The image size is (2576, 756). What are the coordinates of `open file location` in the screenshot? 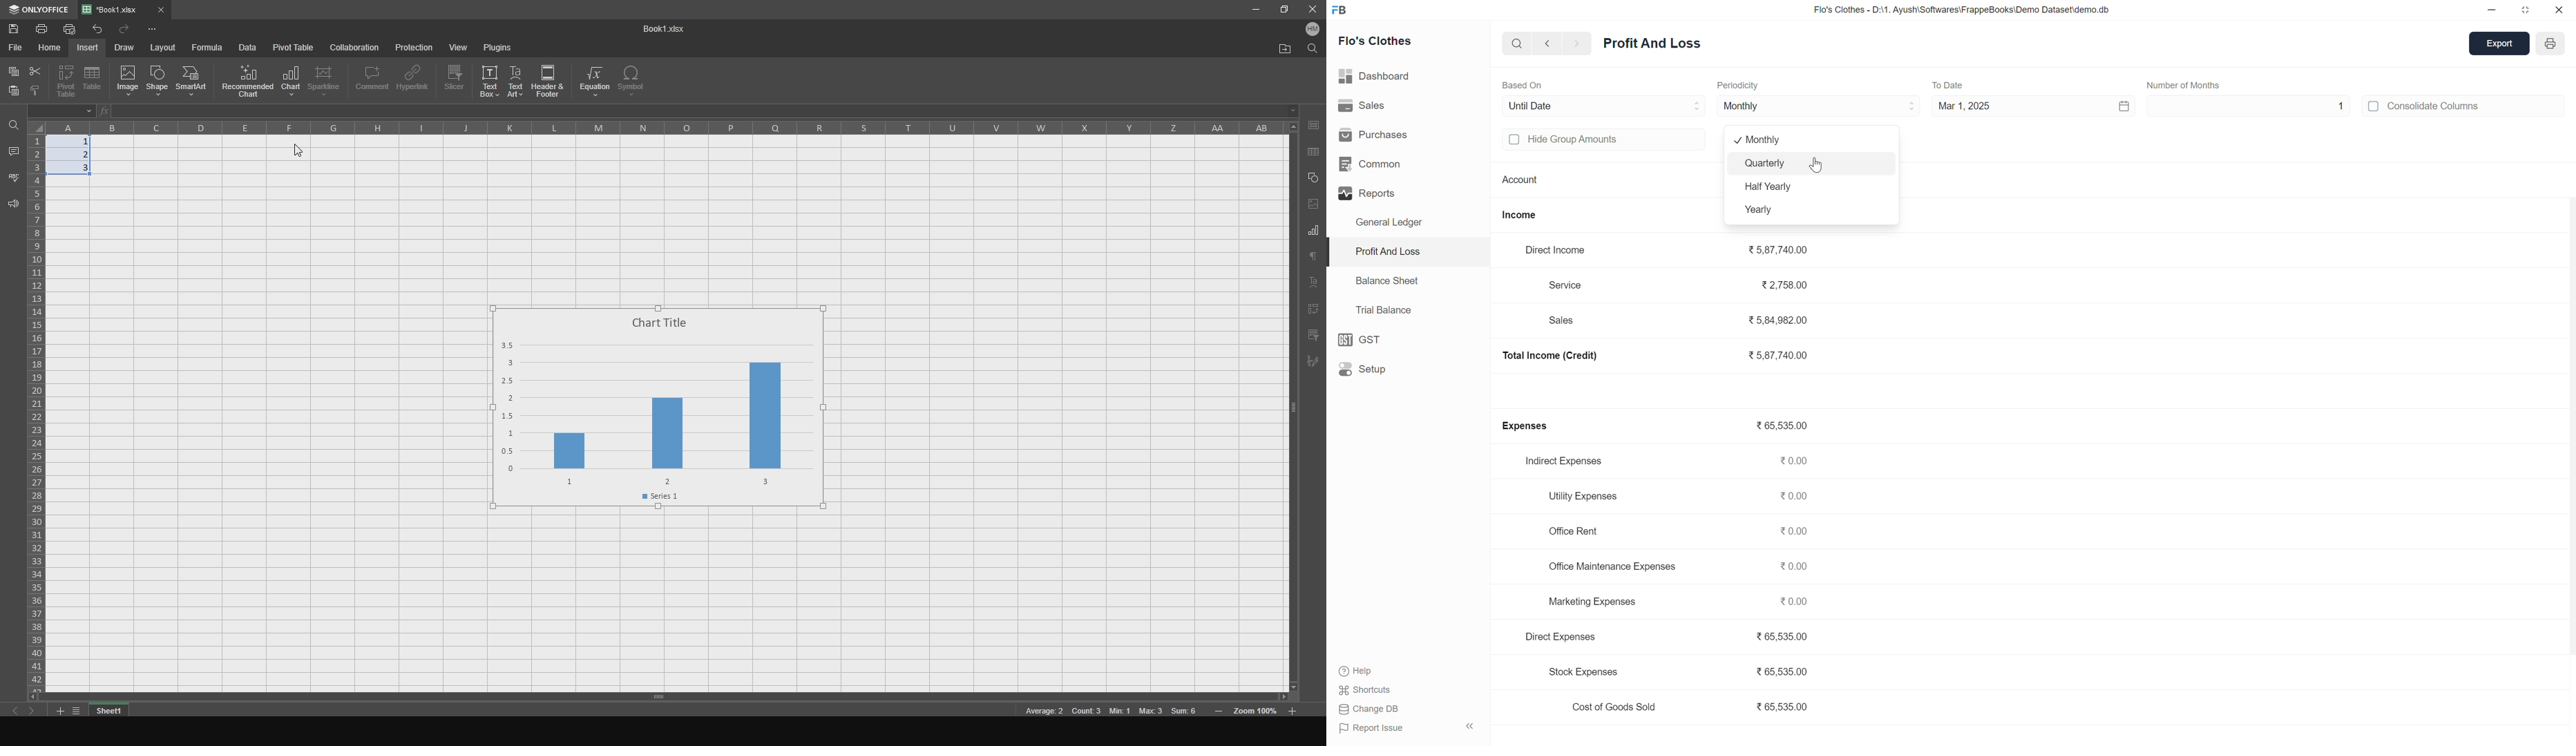 It's located at (1278, 48).